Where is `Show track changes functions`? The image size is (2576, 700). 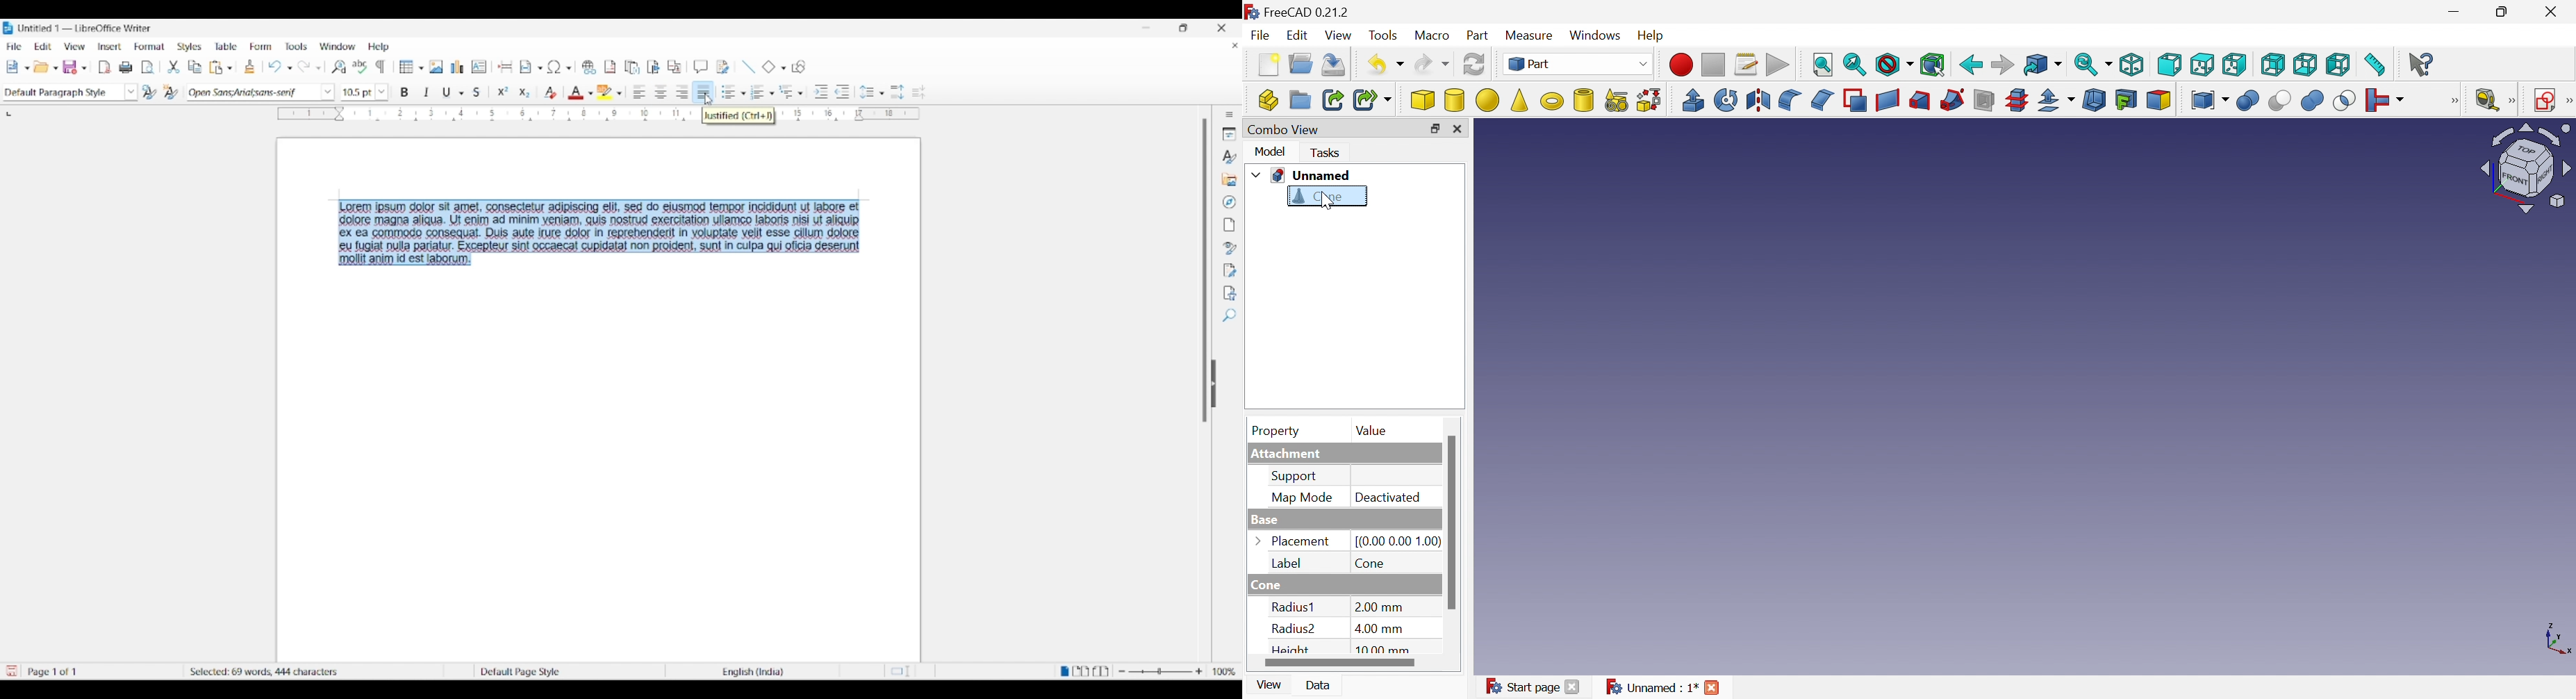
Show track changes functions is located at coordinates (723, 67).